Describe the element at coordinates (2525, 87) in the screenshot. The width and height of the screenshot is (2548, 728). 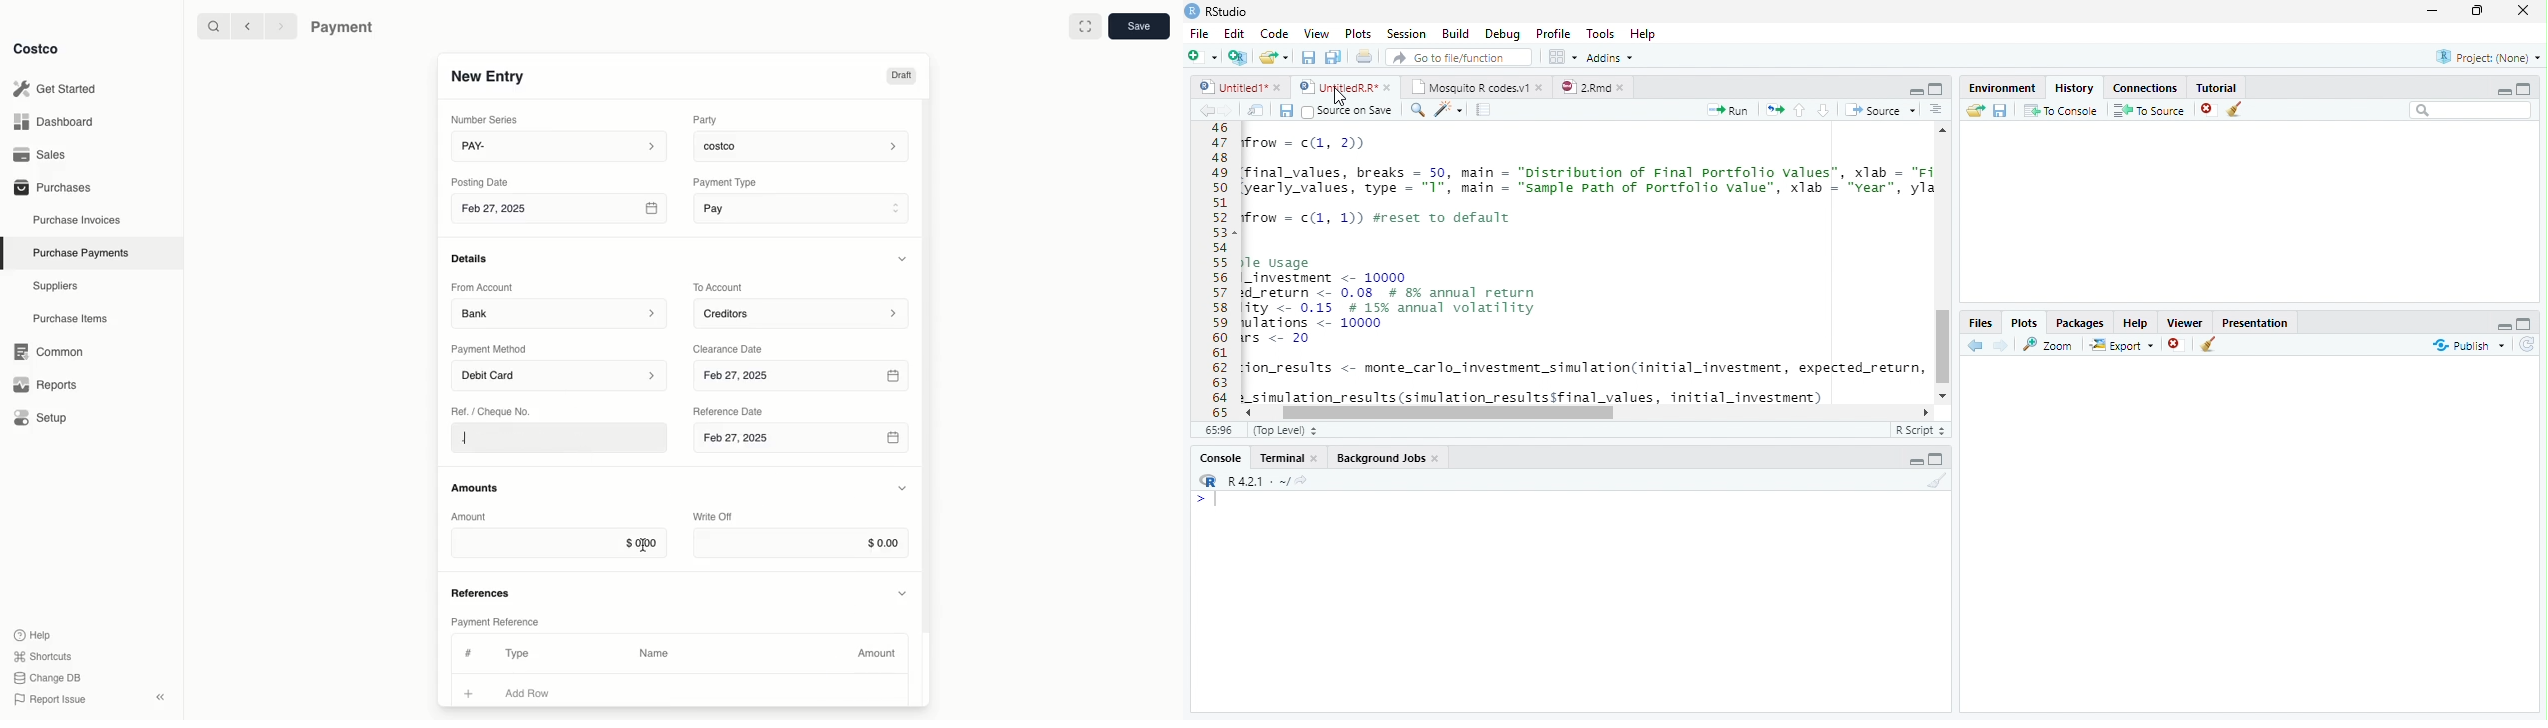
I see `Full Height` at that location.